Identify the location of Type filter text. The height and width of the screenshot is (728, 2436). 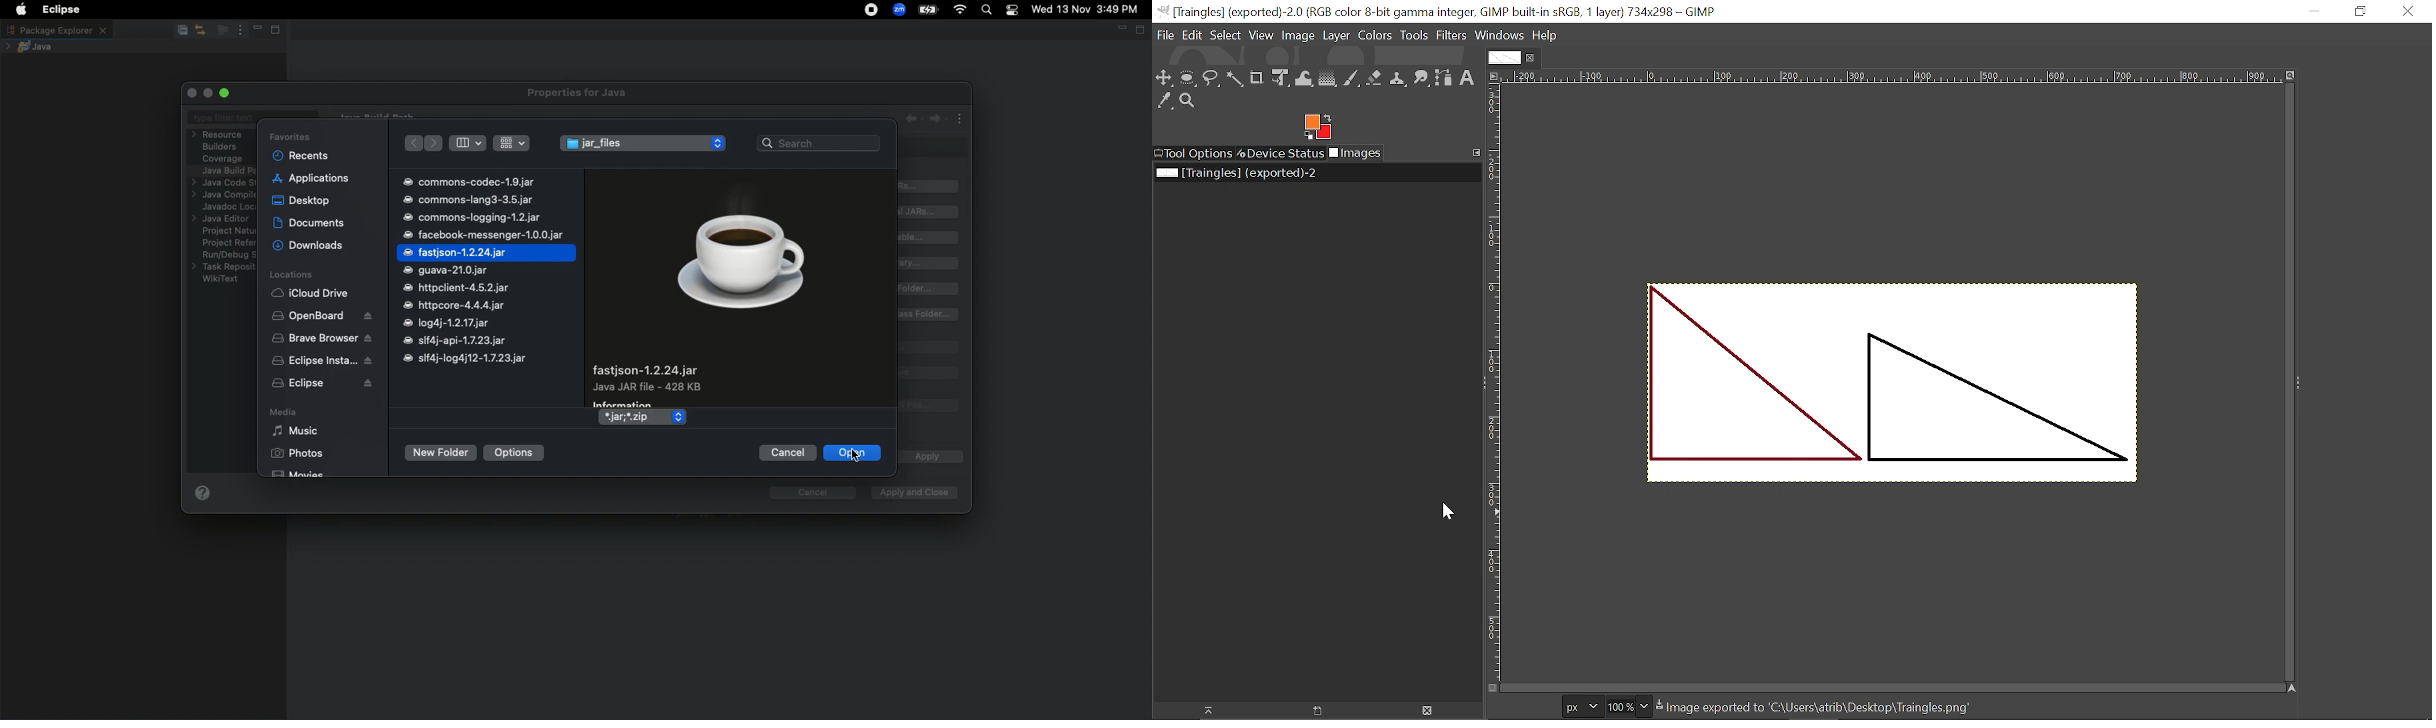
(224, 119).